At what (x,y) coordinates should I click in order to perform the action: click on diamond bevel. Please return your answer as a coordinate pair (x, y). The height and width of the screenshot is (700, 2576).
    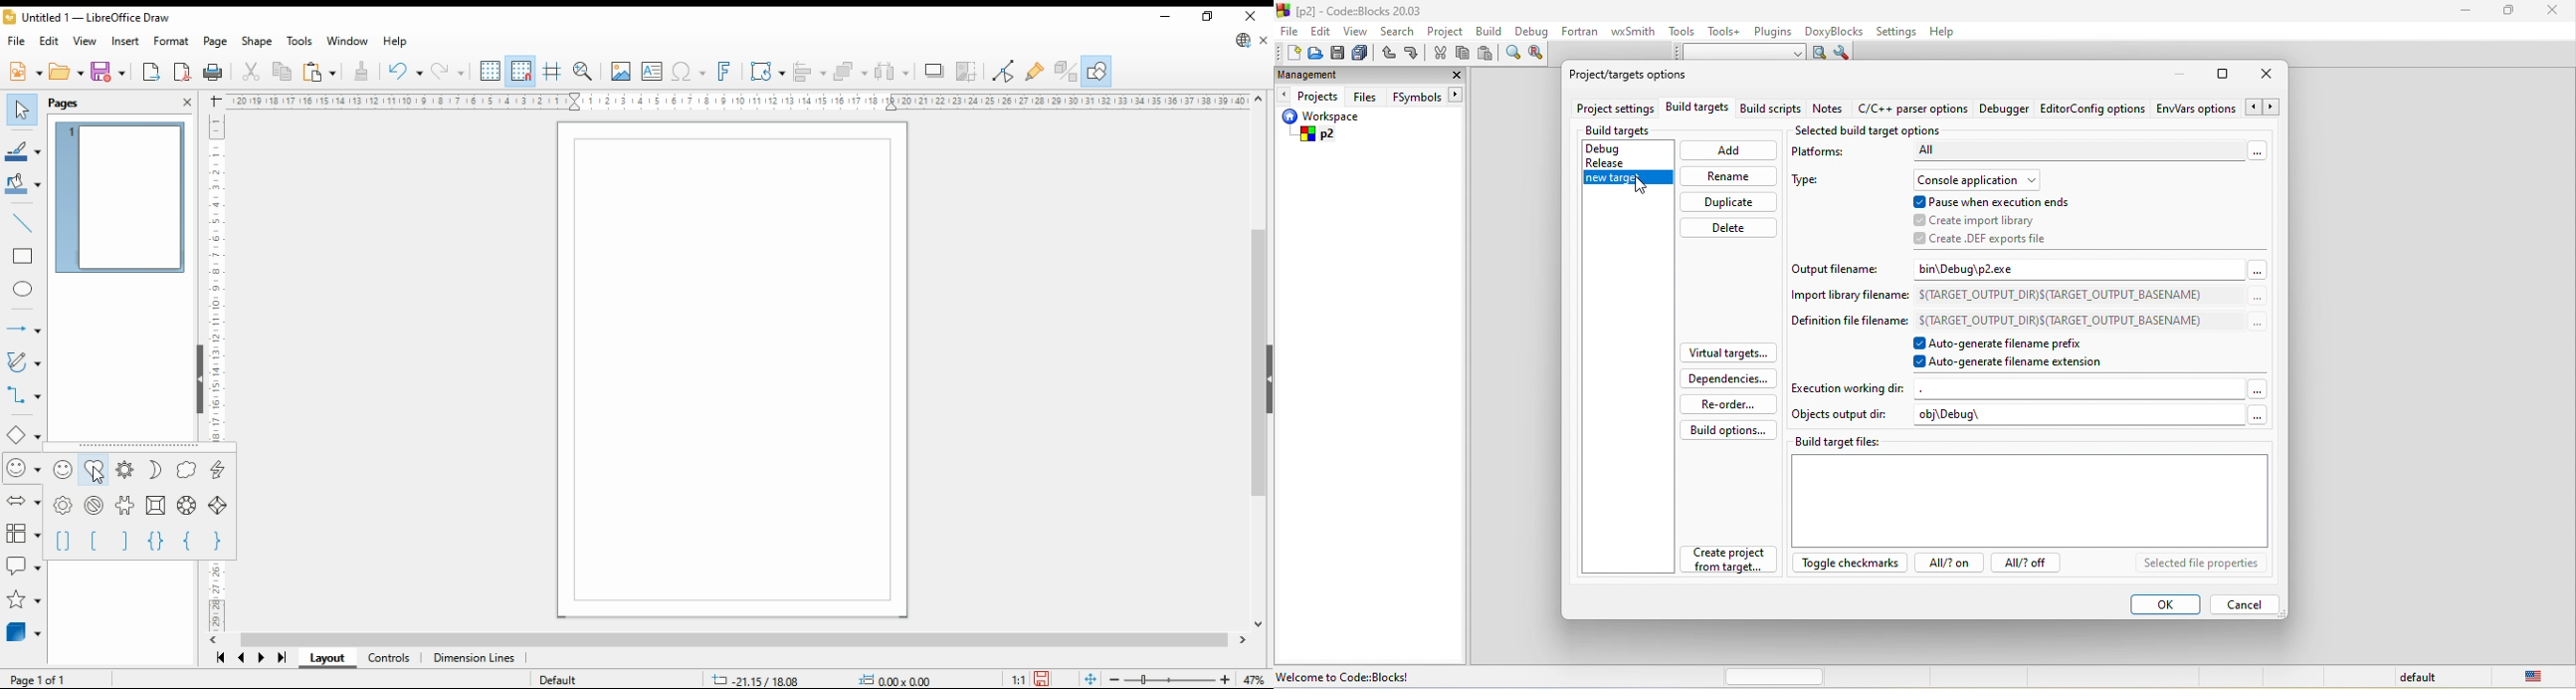
    Looking at the image, I should click on (219, 508).